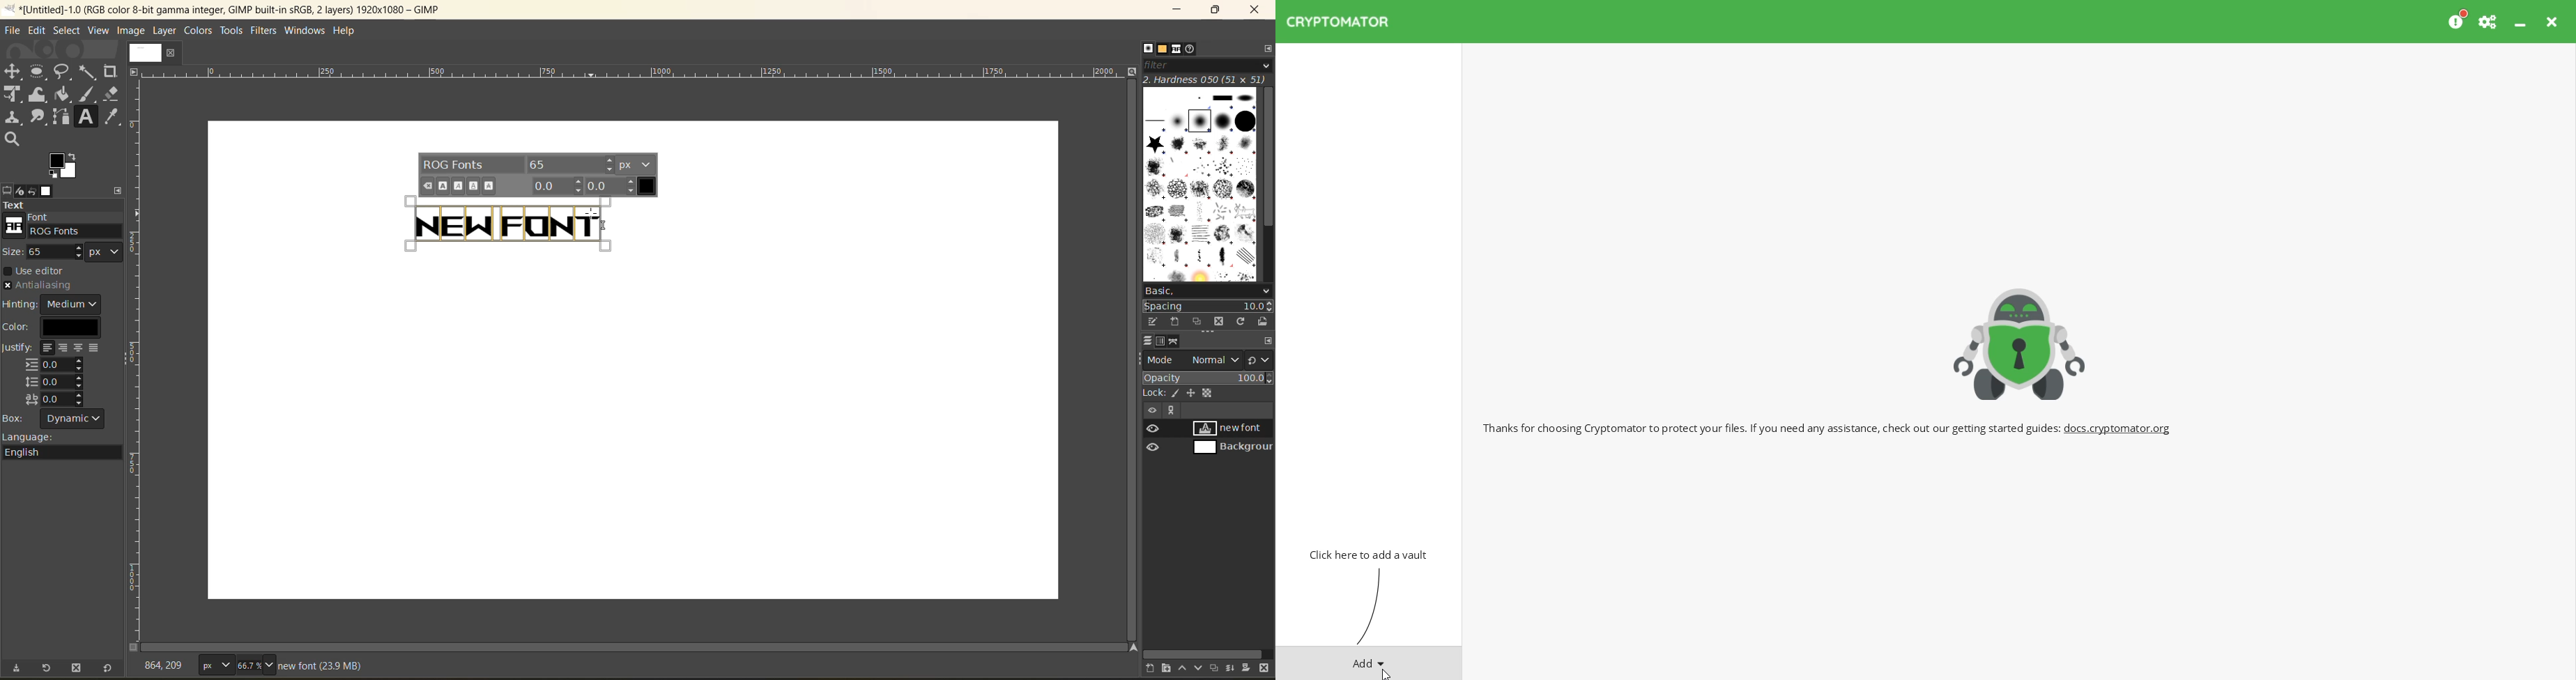 This screenshot has height=700, width=2576. What do you see at coordinates (1267, 341) in the screenshot?
I see `configure` at bounding box center [1267, 341].